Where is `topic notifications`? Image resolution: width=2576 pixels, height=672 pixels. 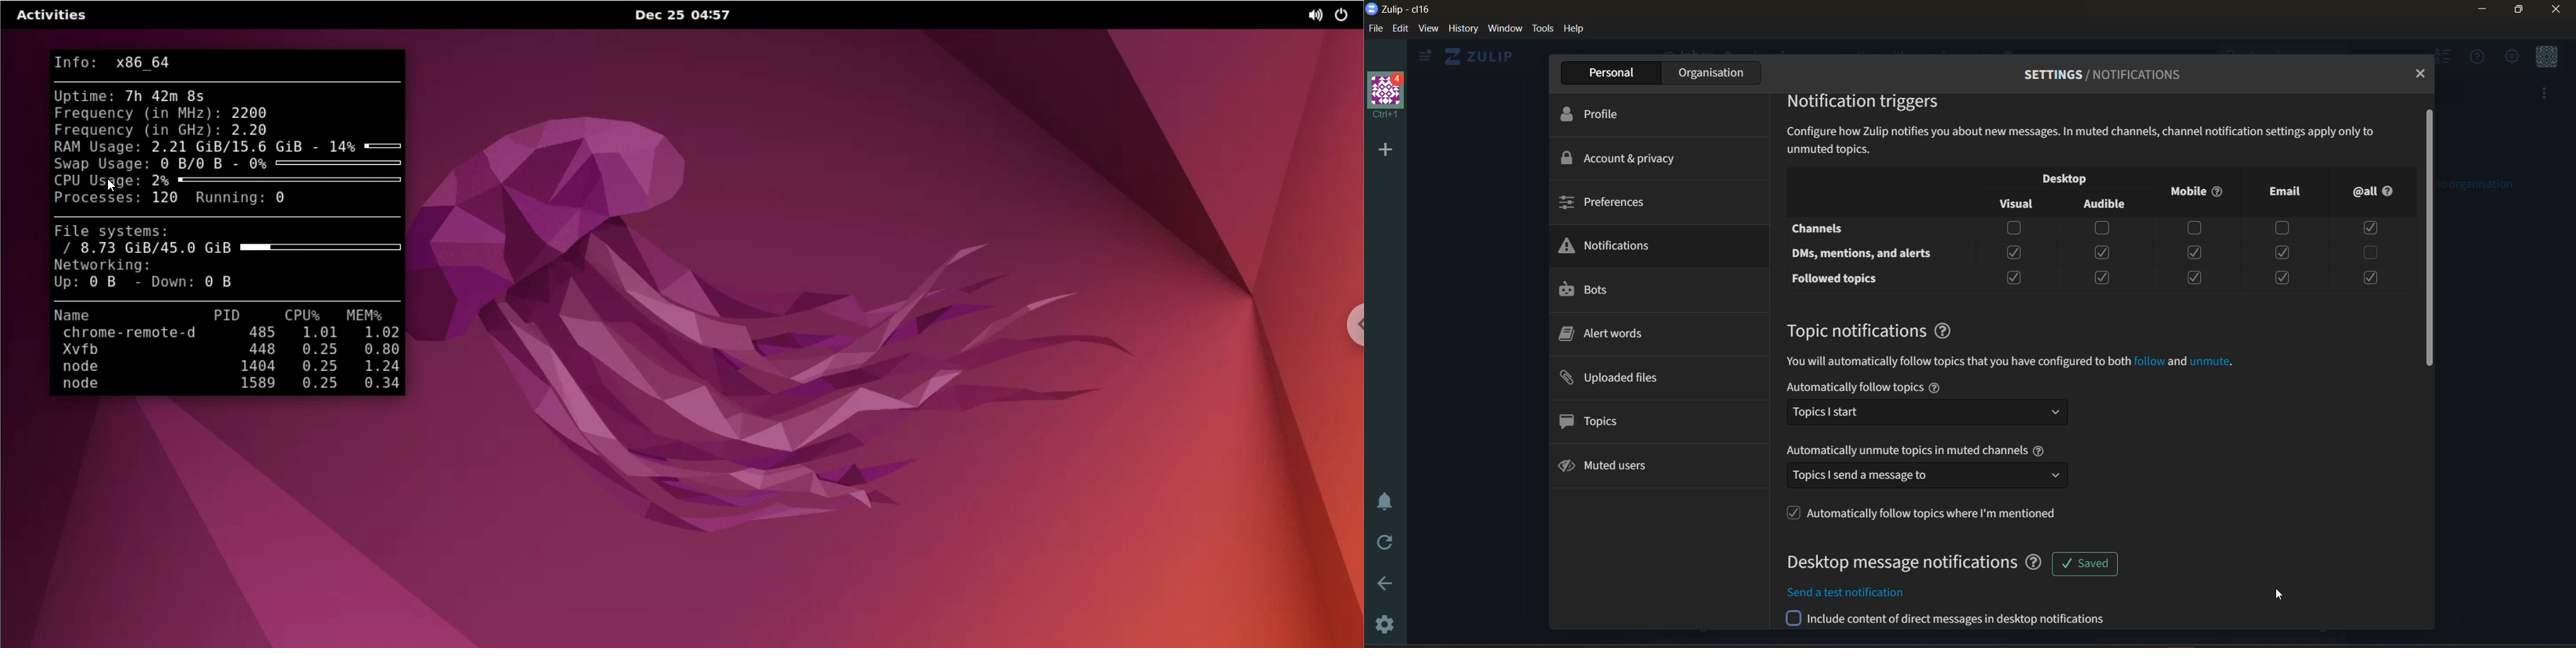
topic notifications is located at coordinates (1855, 330).